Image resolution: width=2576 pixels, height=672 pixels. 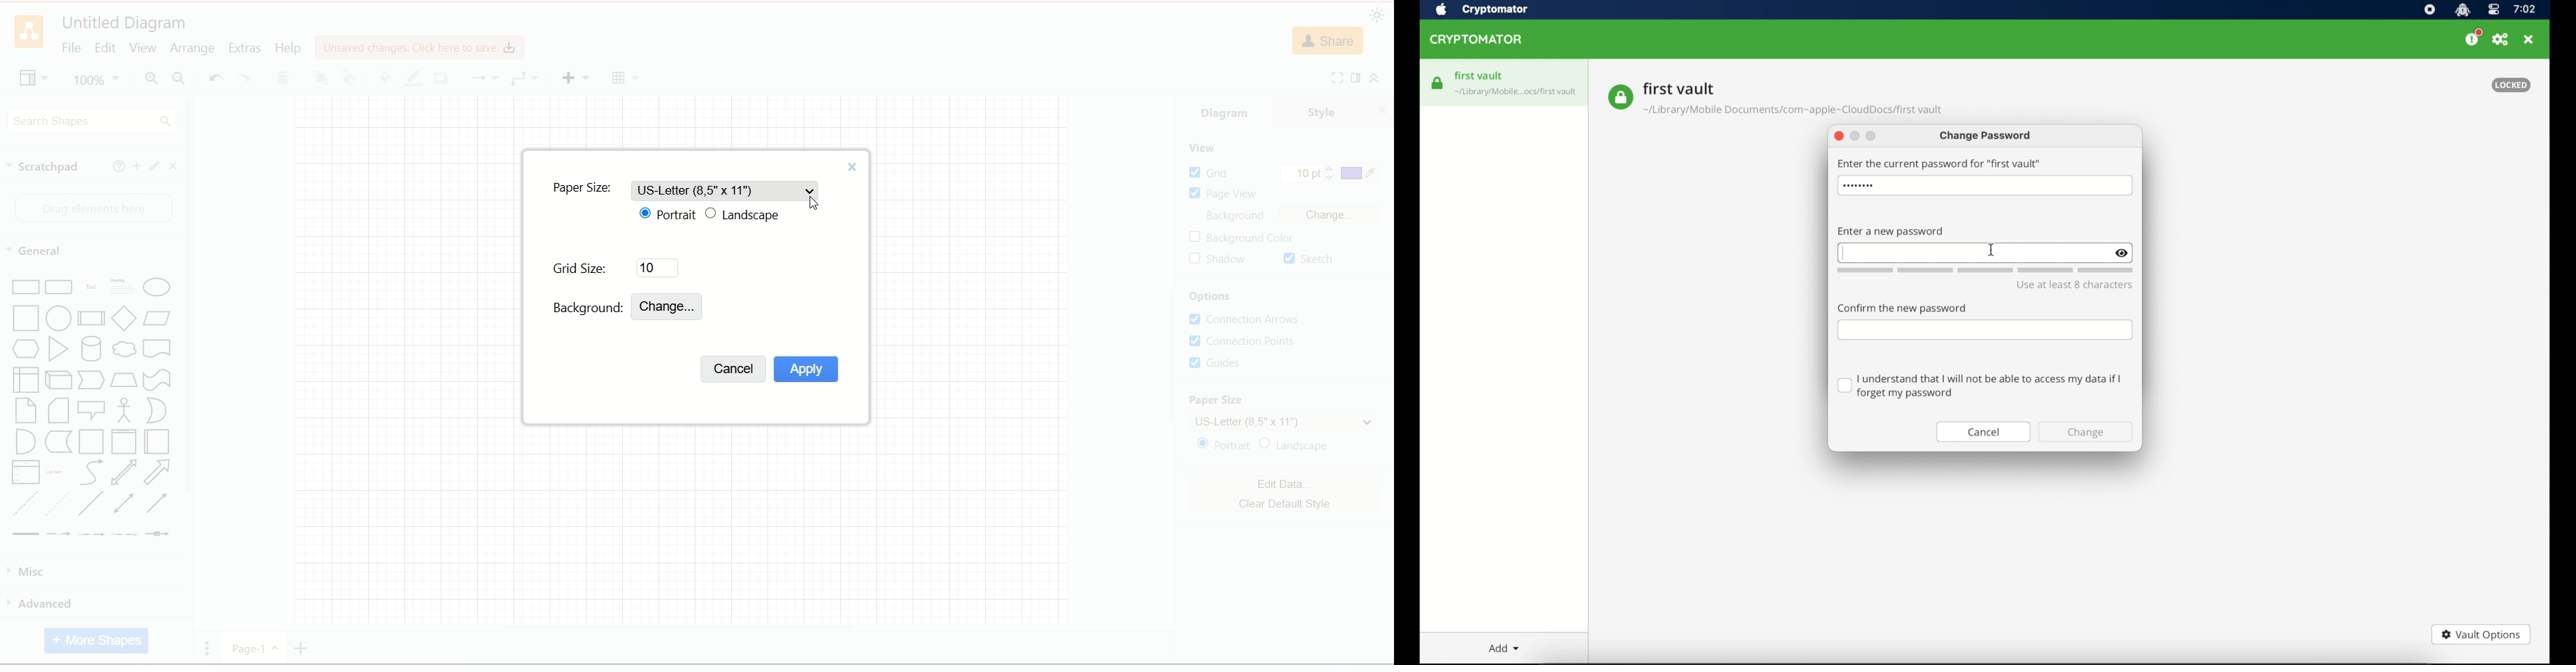 I want to click on Document, so click(x=156, y=350).